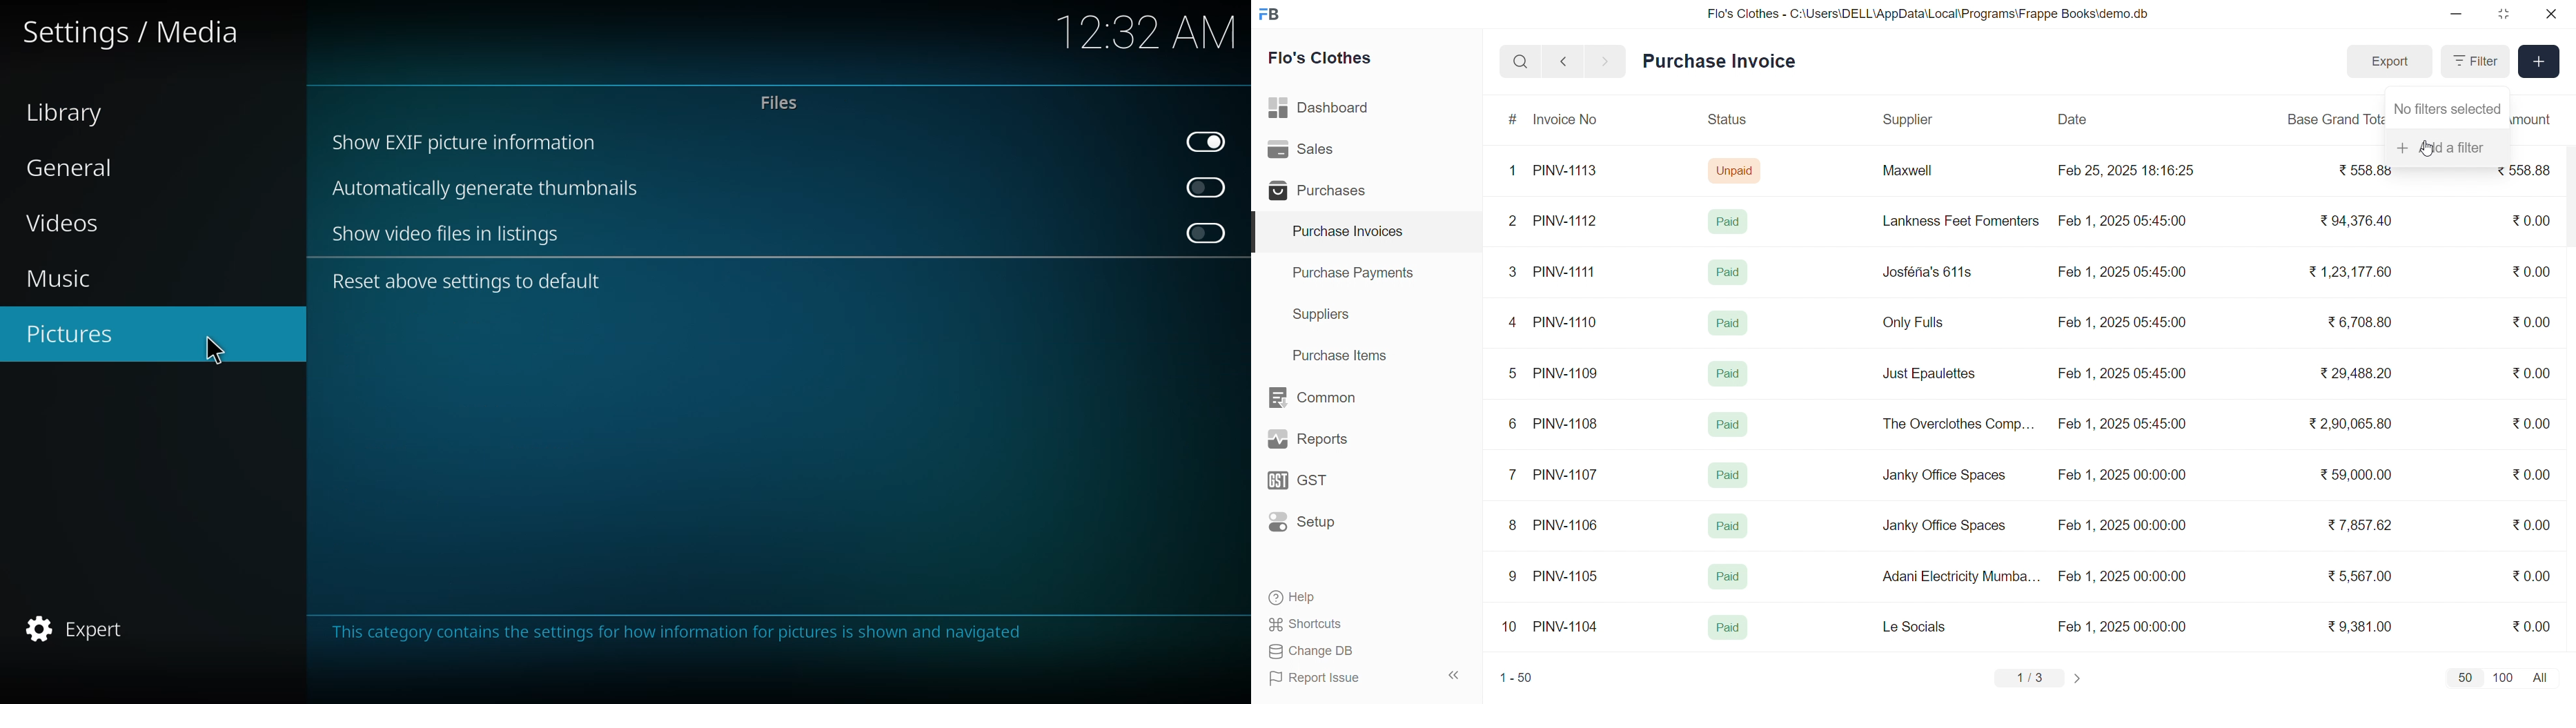  I want to click on Feb 1, 2025 00:00:00, so click(2122, 576).